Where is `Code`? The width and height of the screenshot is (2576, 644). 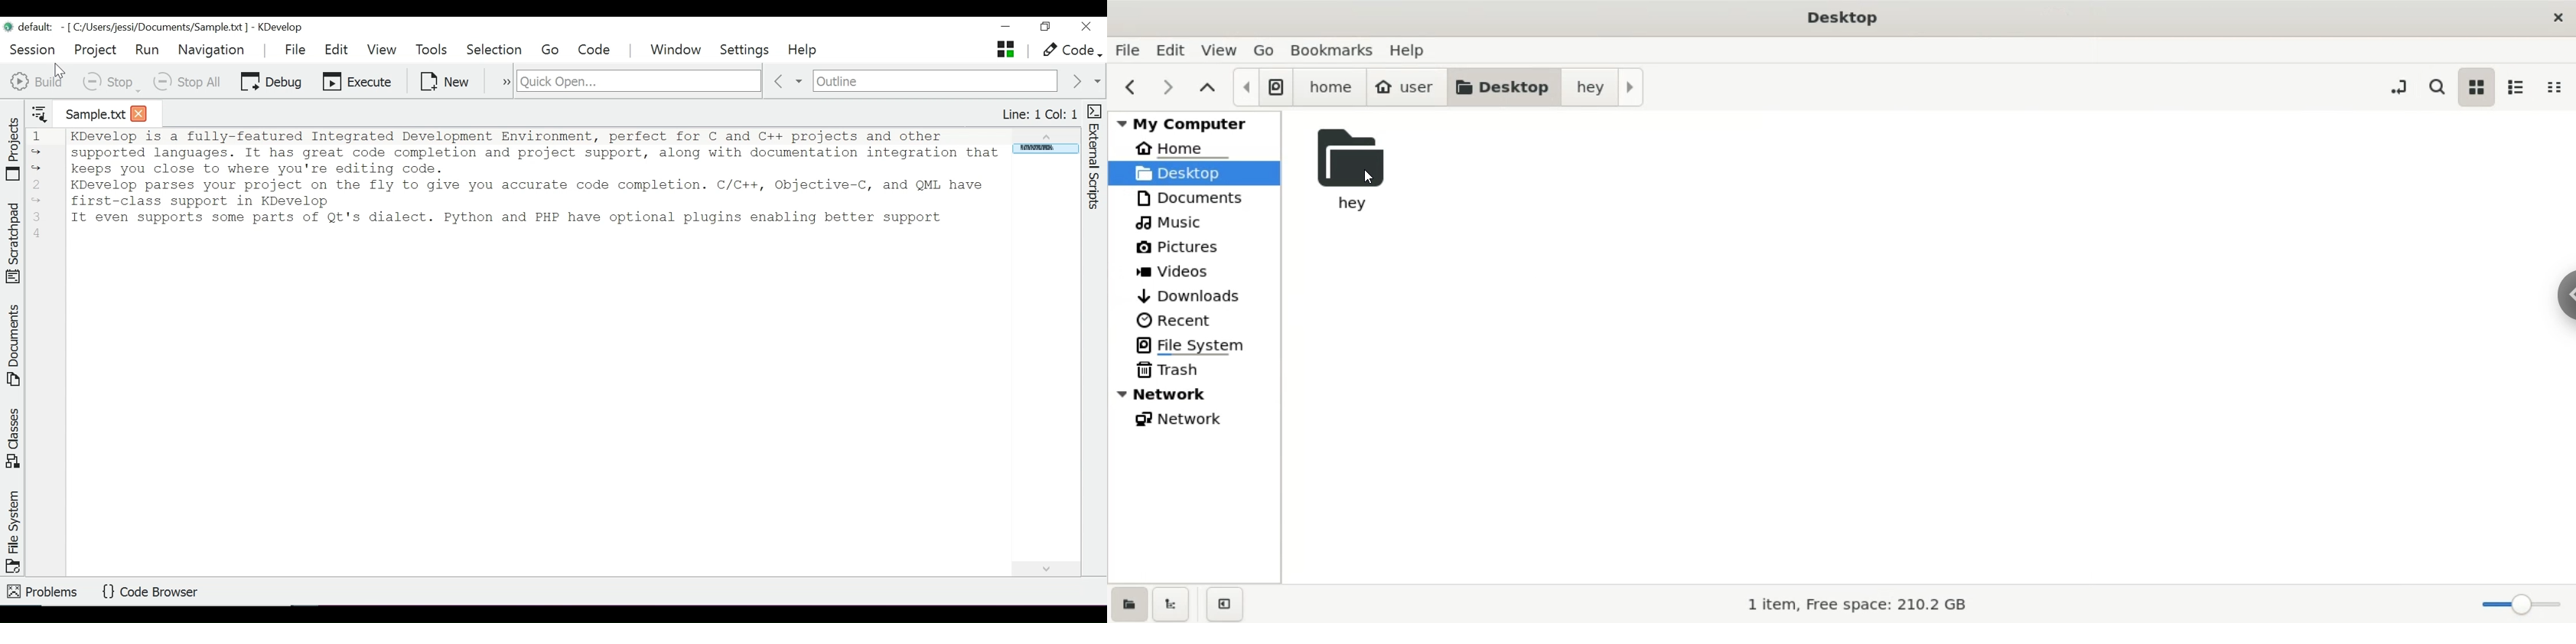
Code is located at coordinates (593, 50).